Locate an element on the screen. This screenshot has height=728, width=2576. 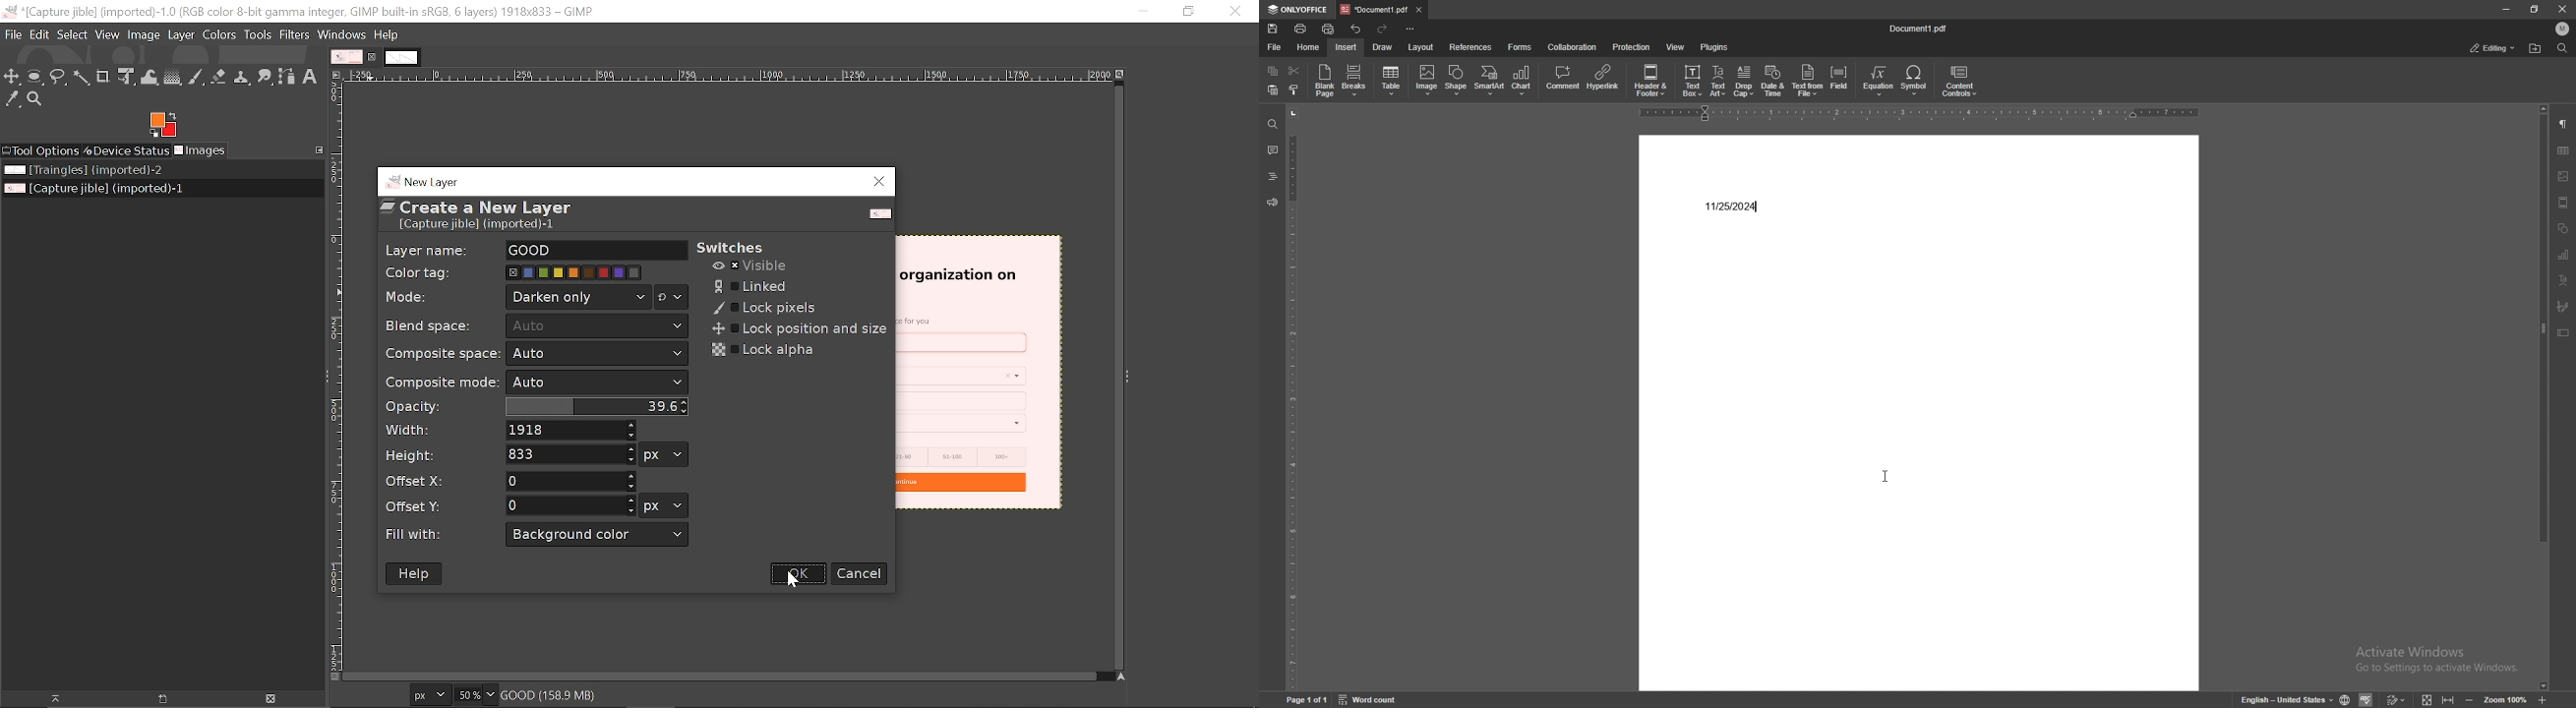
Help is located at coordinates (416, 574).